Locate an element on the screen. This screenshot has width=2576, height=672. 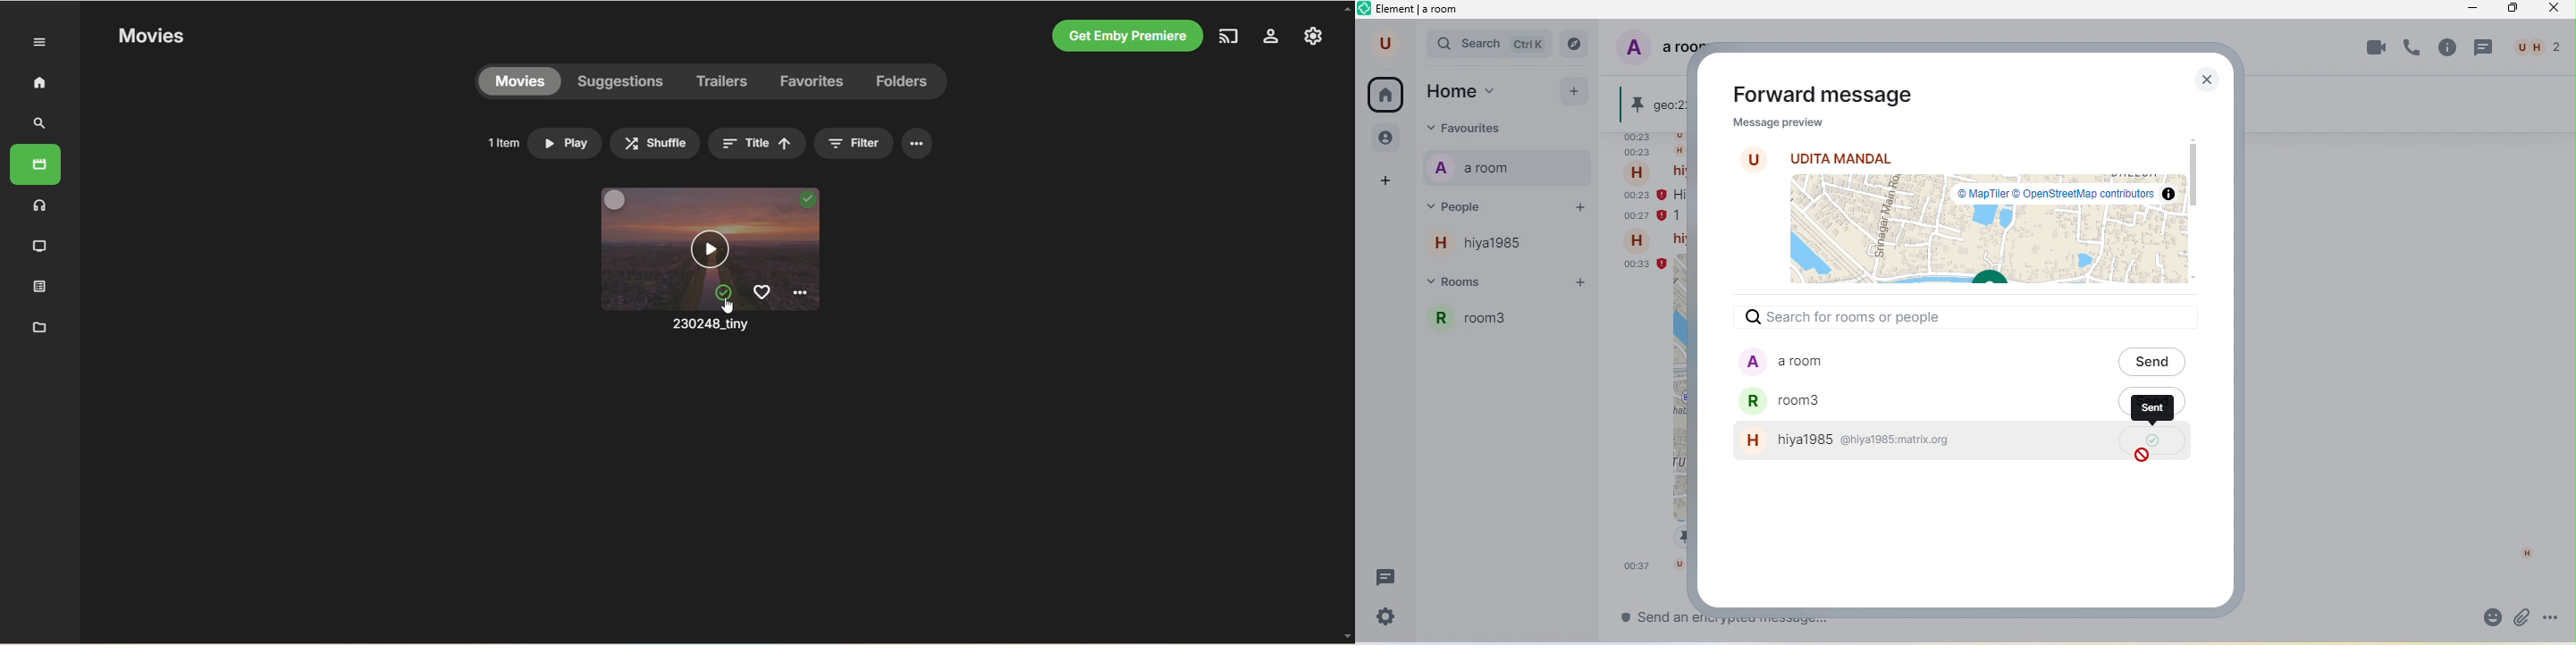
voice call is located at coordinates (2414, 50).